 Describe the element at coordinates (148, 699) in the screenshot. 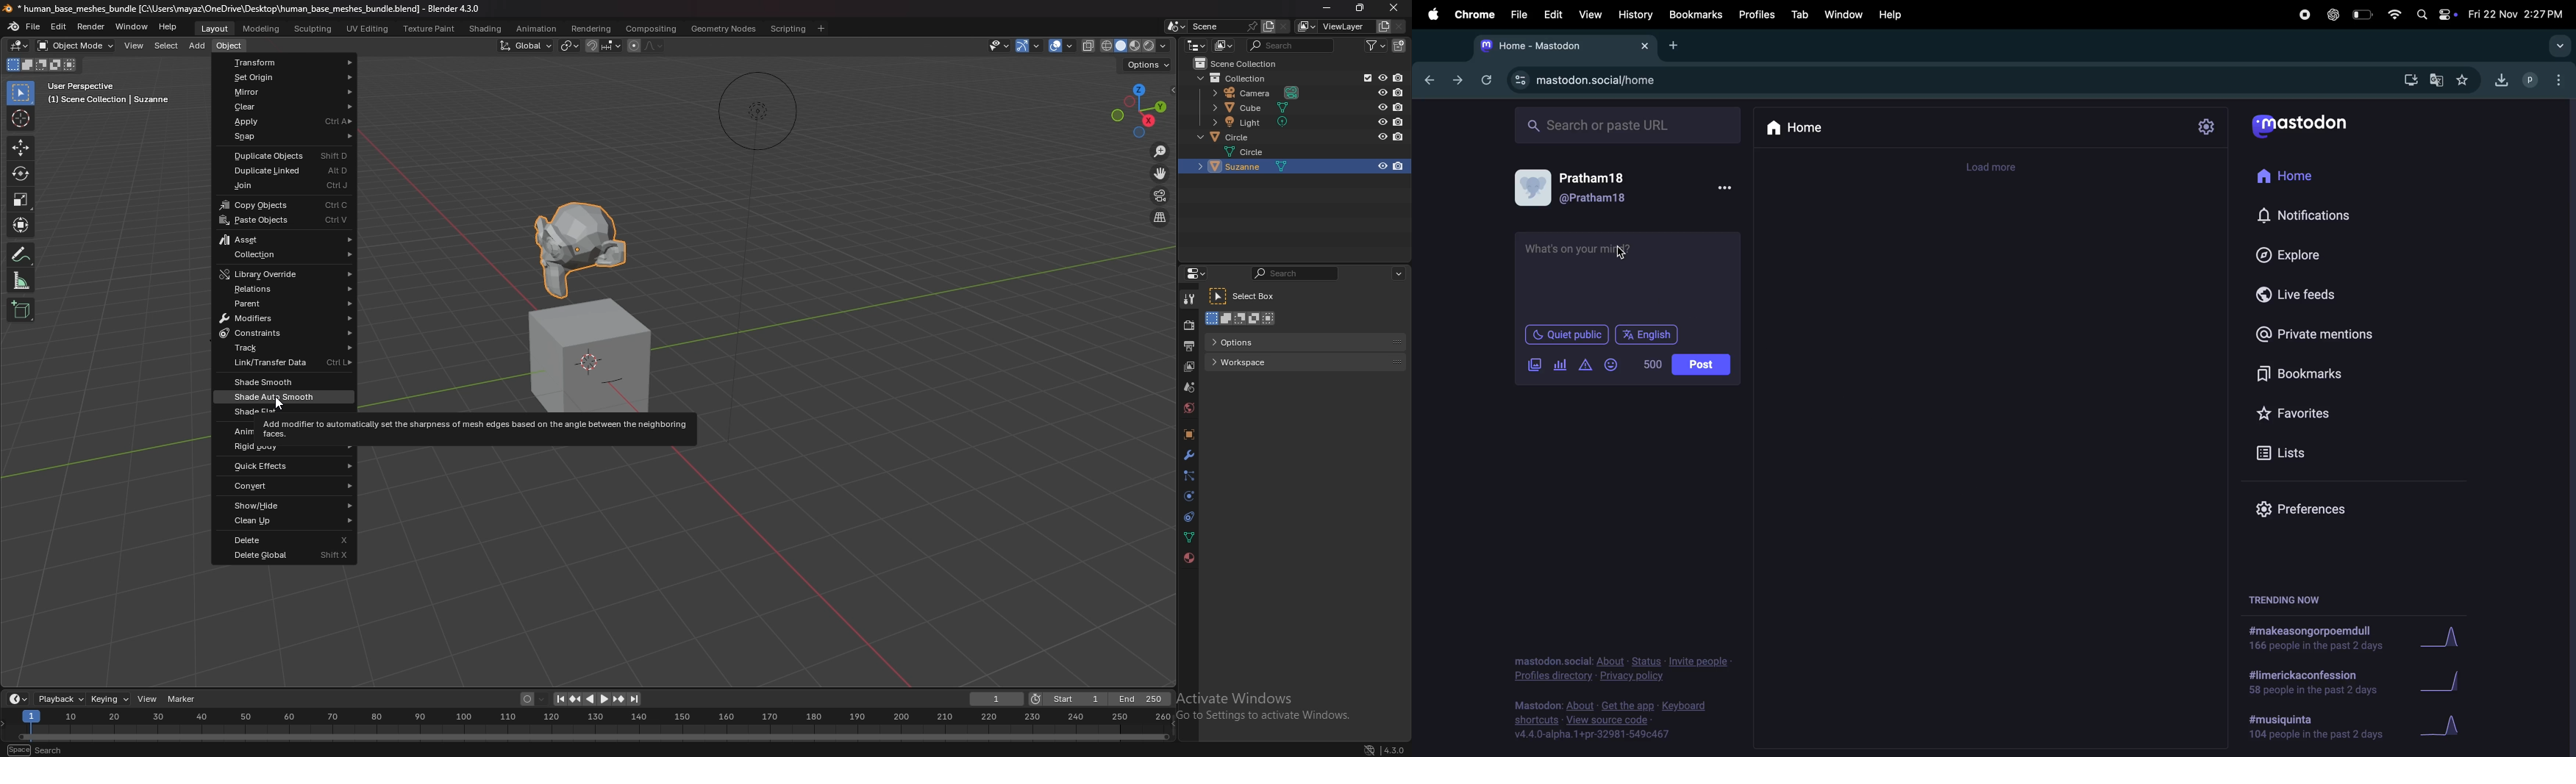

I see `view` at that location.